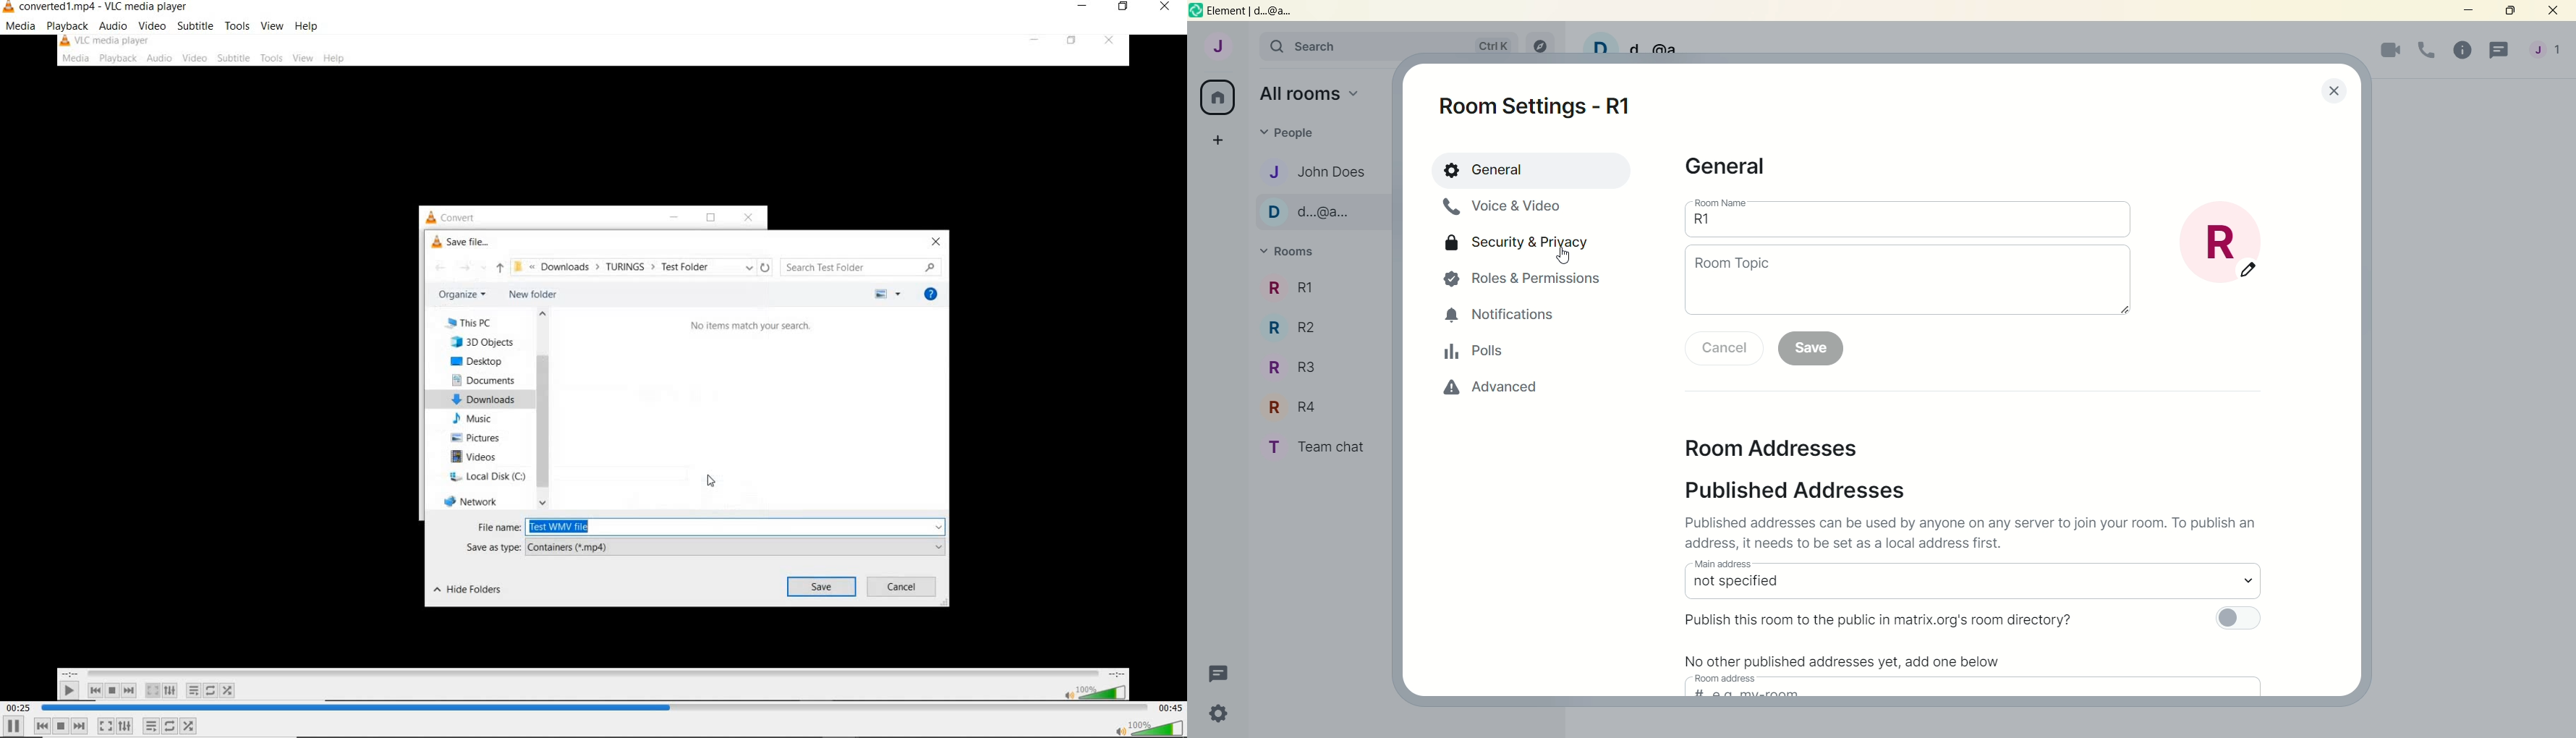 Image resolution: width=2576 pixels, height=756 pixels. Describe the element at coordinates (1564, 256) in the screenshot. I see `Cursor` at that location.